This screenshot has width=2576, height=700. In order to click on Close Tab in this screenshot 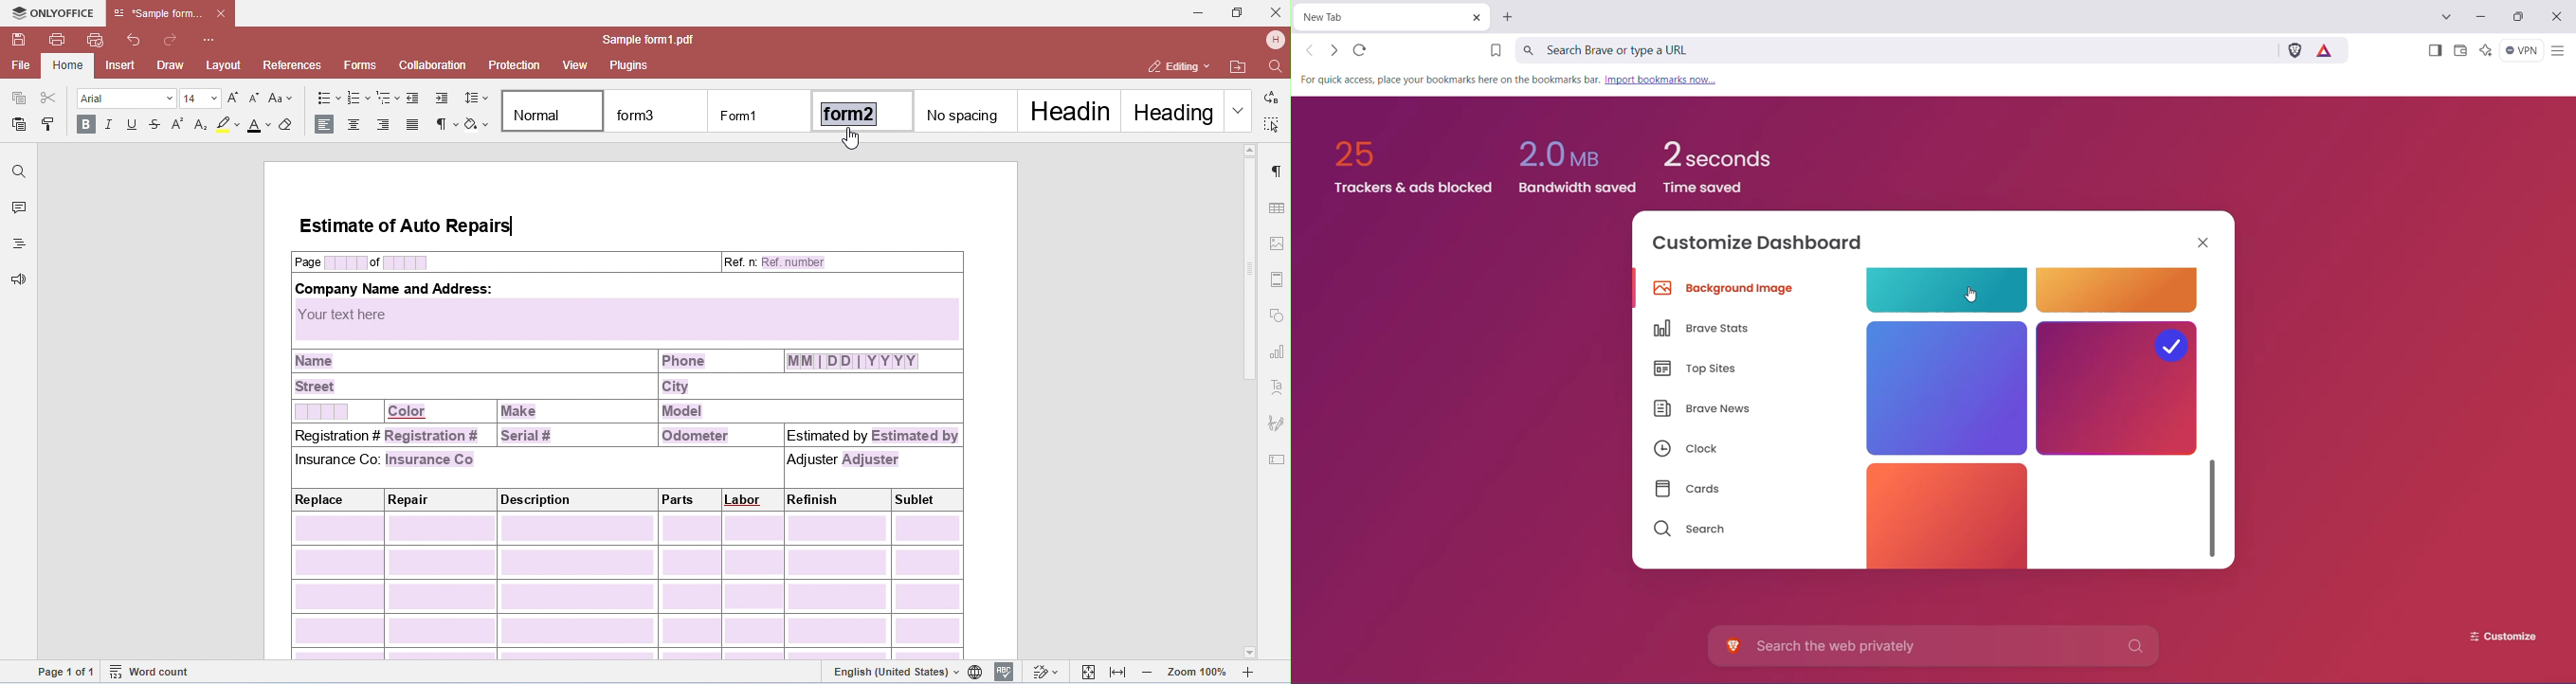, I will do `click(1476, 17)`.